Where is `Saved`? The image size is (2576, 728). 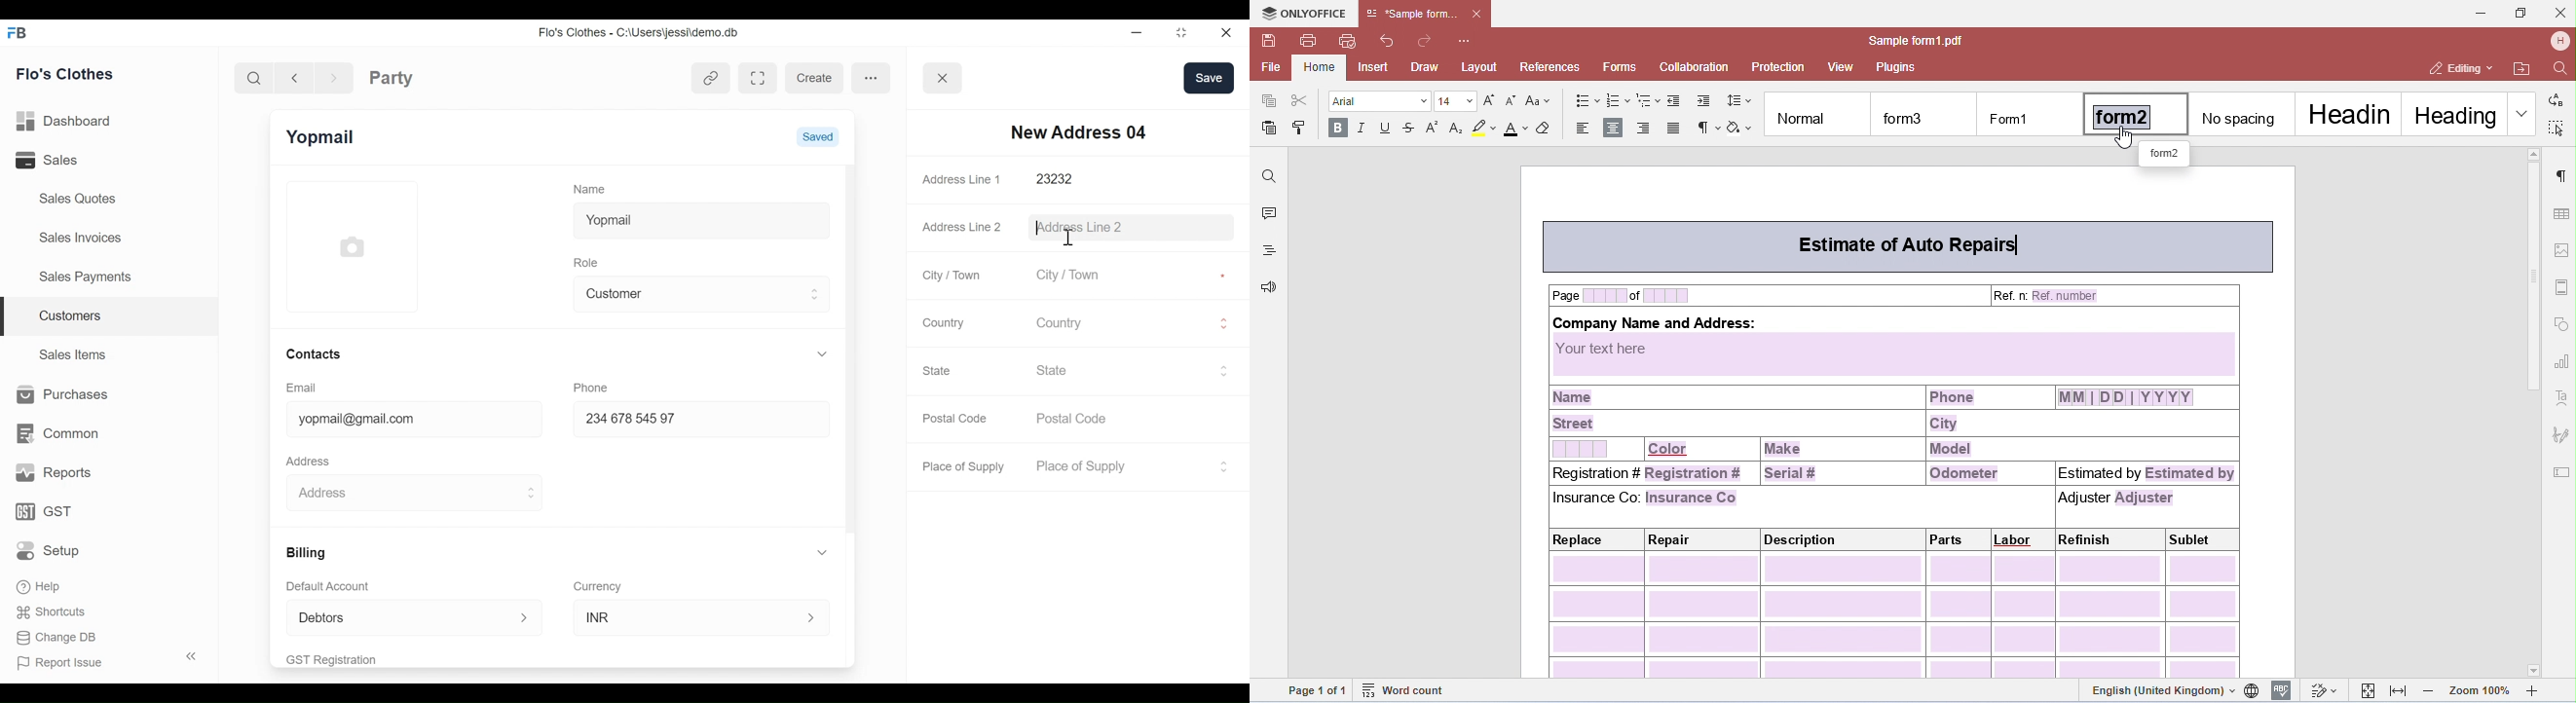
Saved is located at coordinates (818, 135).